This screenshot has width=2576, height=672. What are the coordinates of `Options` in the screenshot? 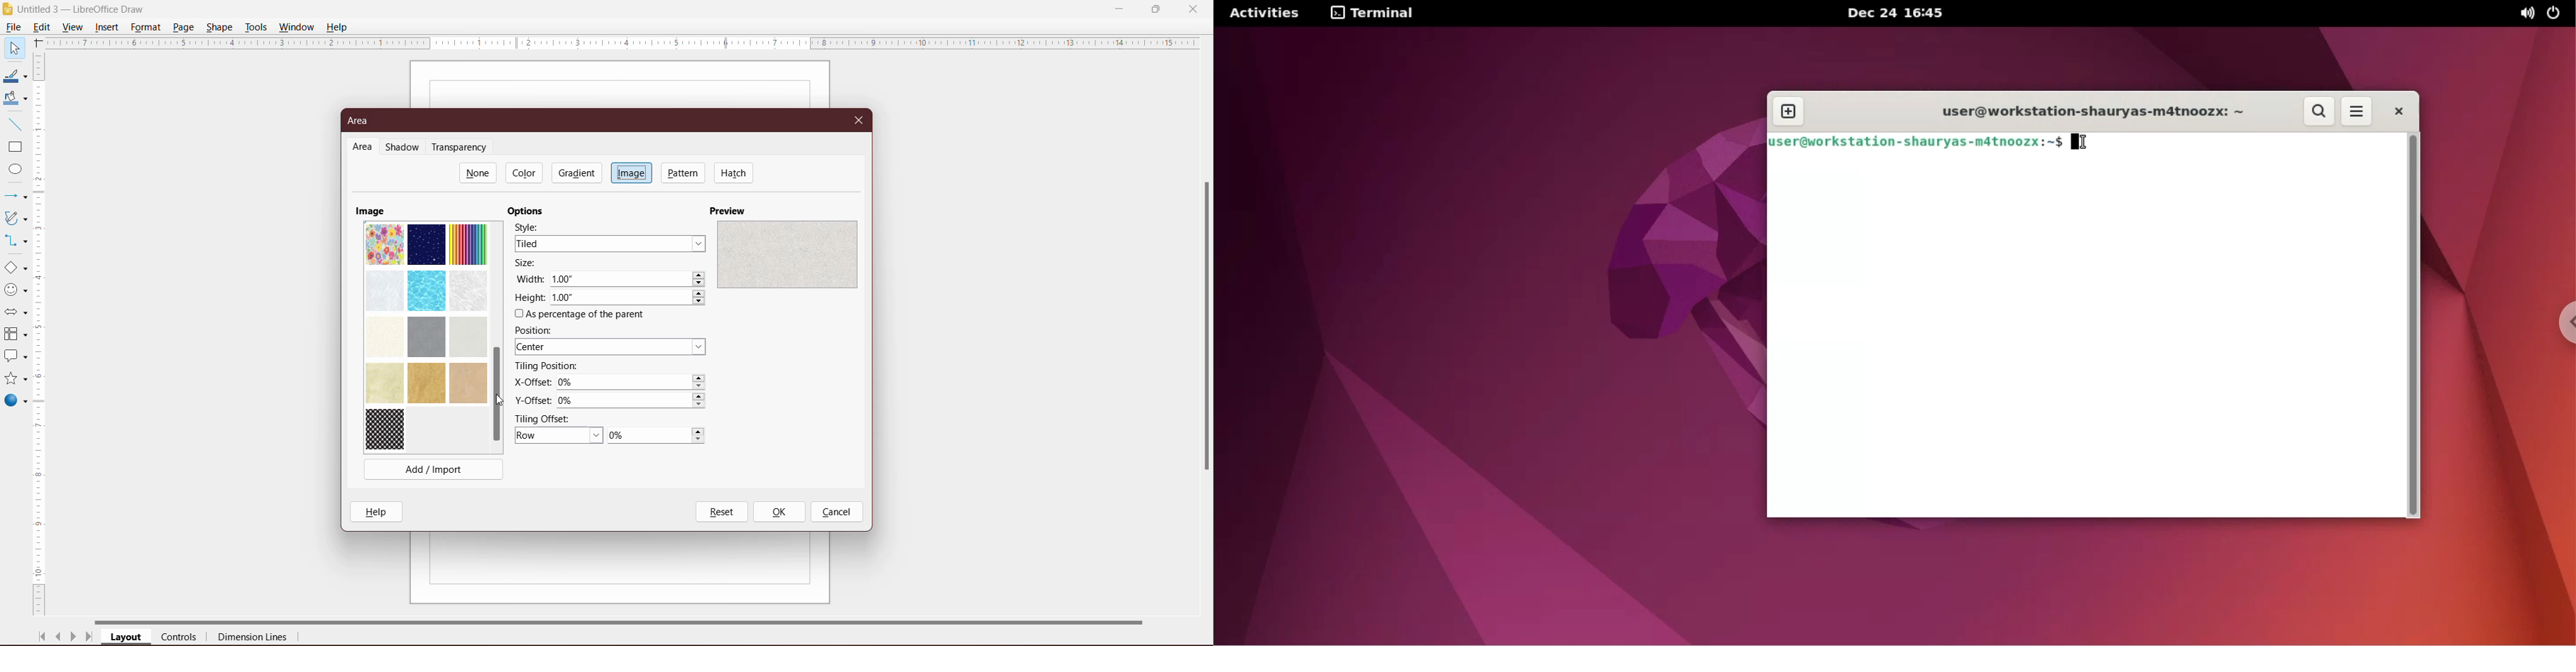 It's located at (529, 211).